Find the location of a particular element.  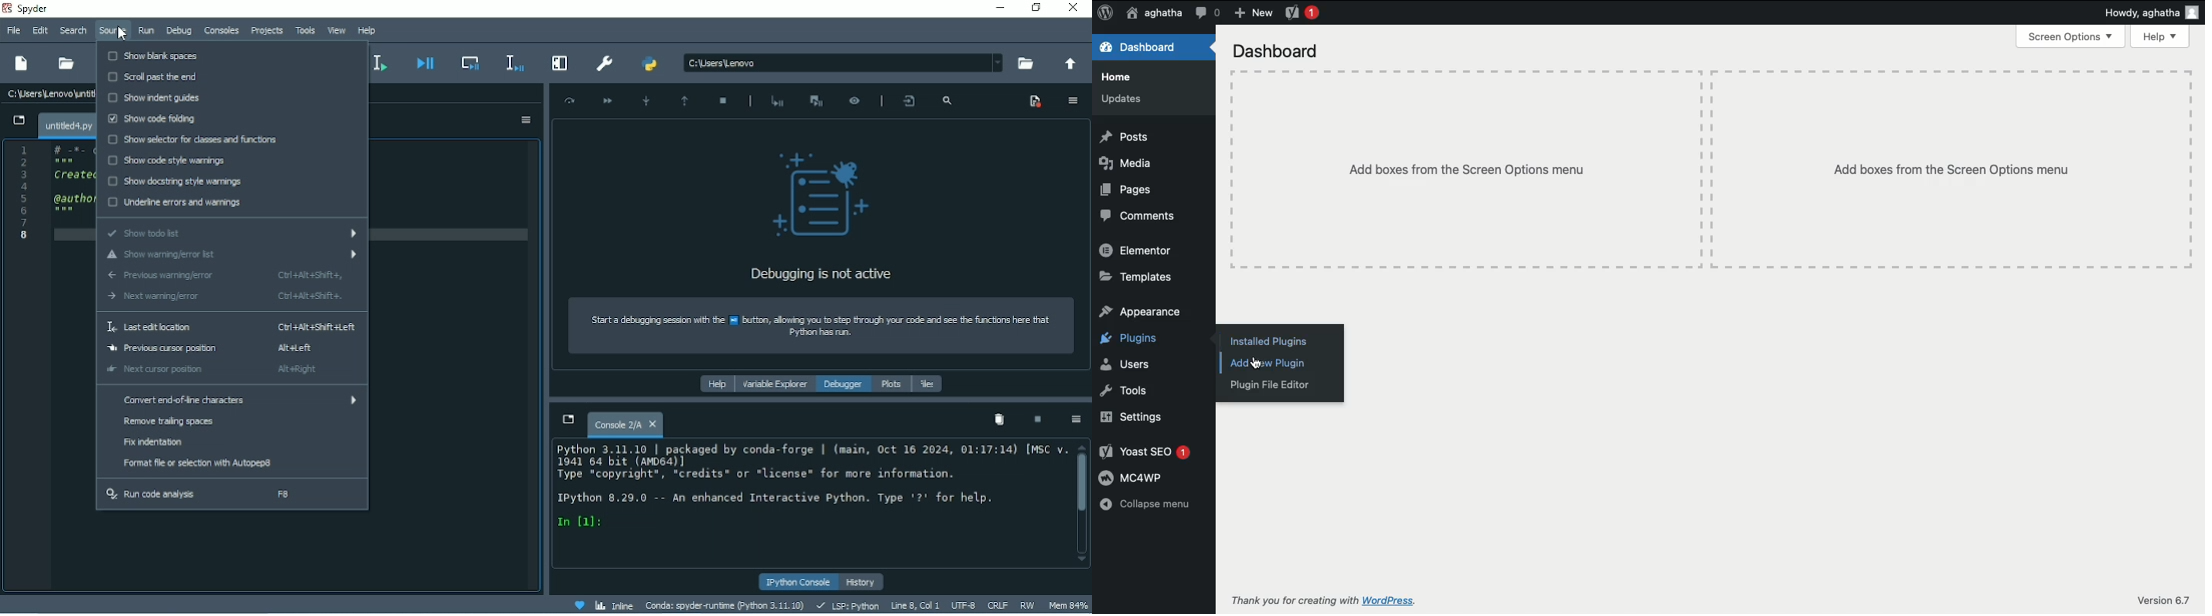

Browse a working directory is located at coordinates (1024, 64).